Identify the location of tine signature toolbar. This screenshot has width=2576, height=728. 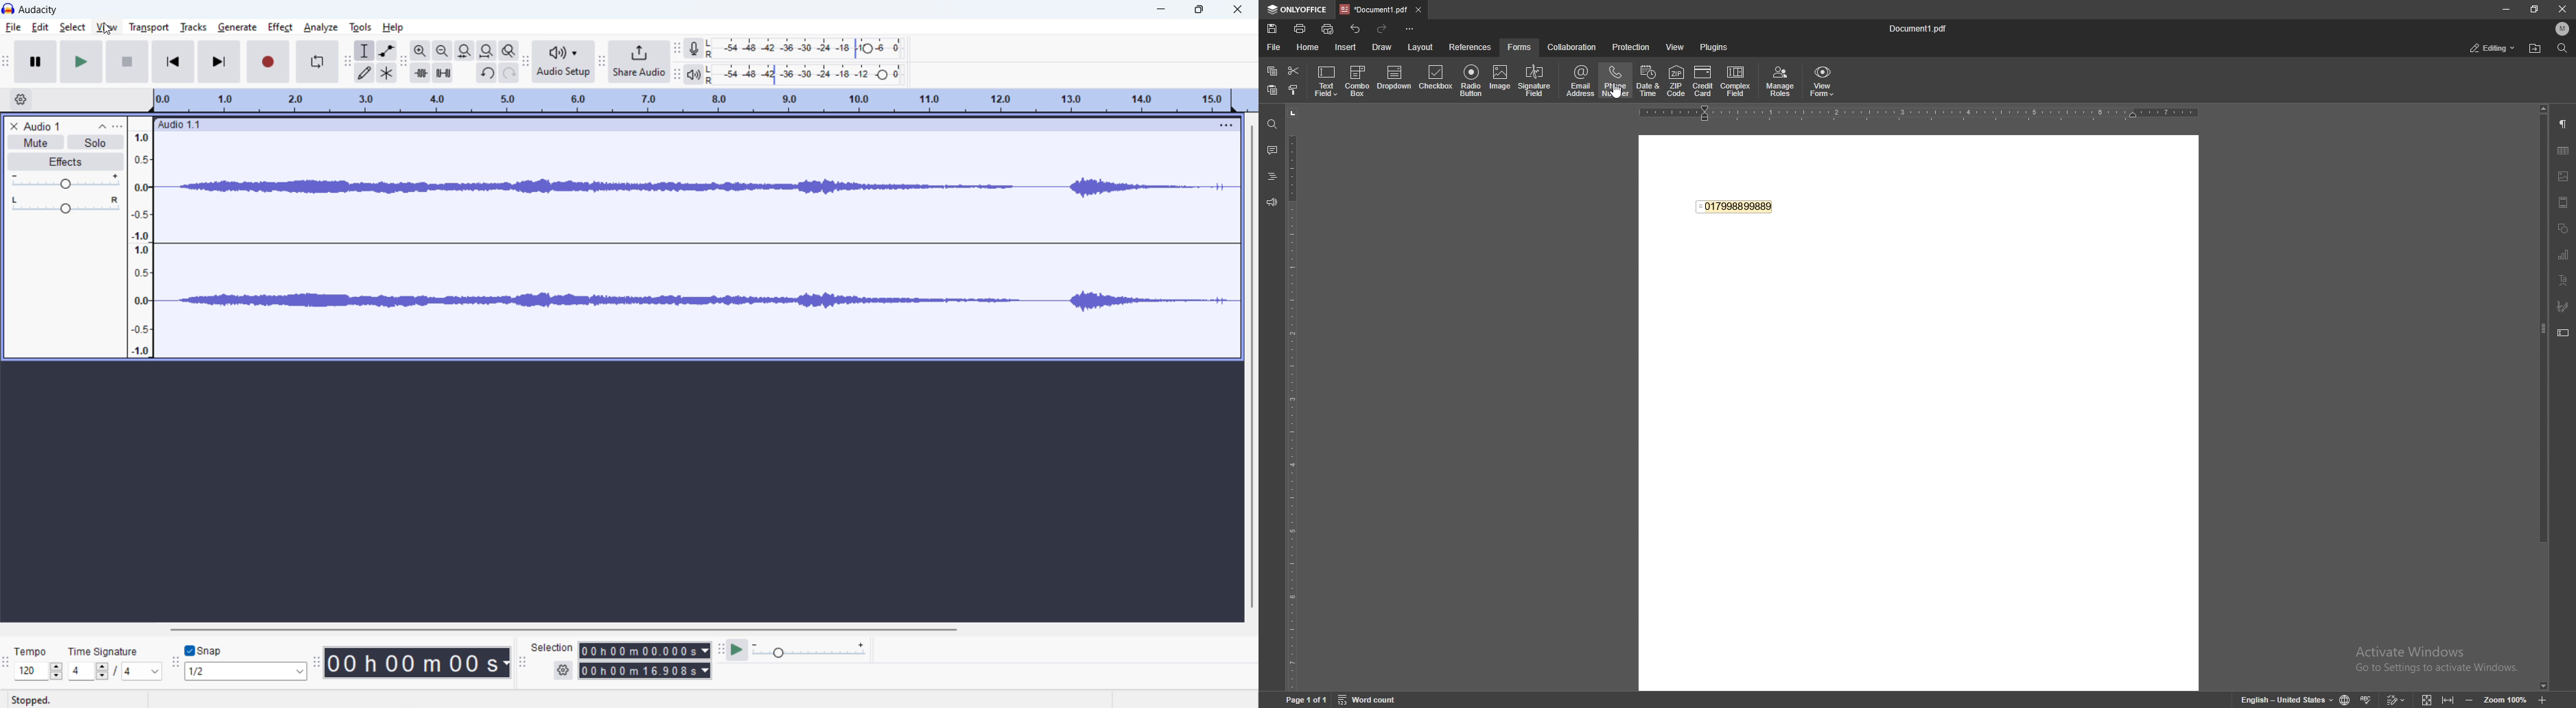
(6, 662).